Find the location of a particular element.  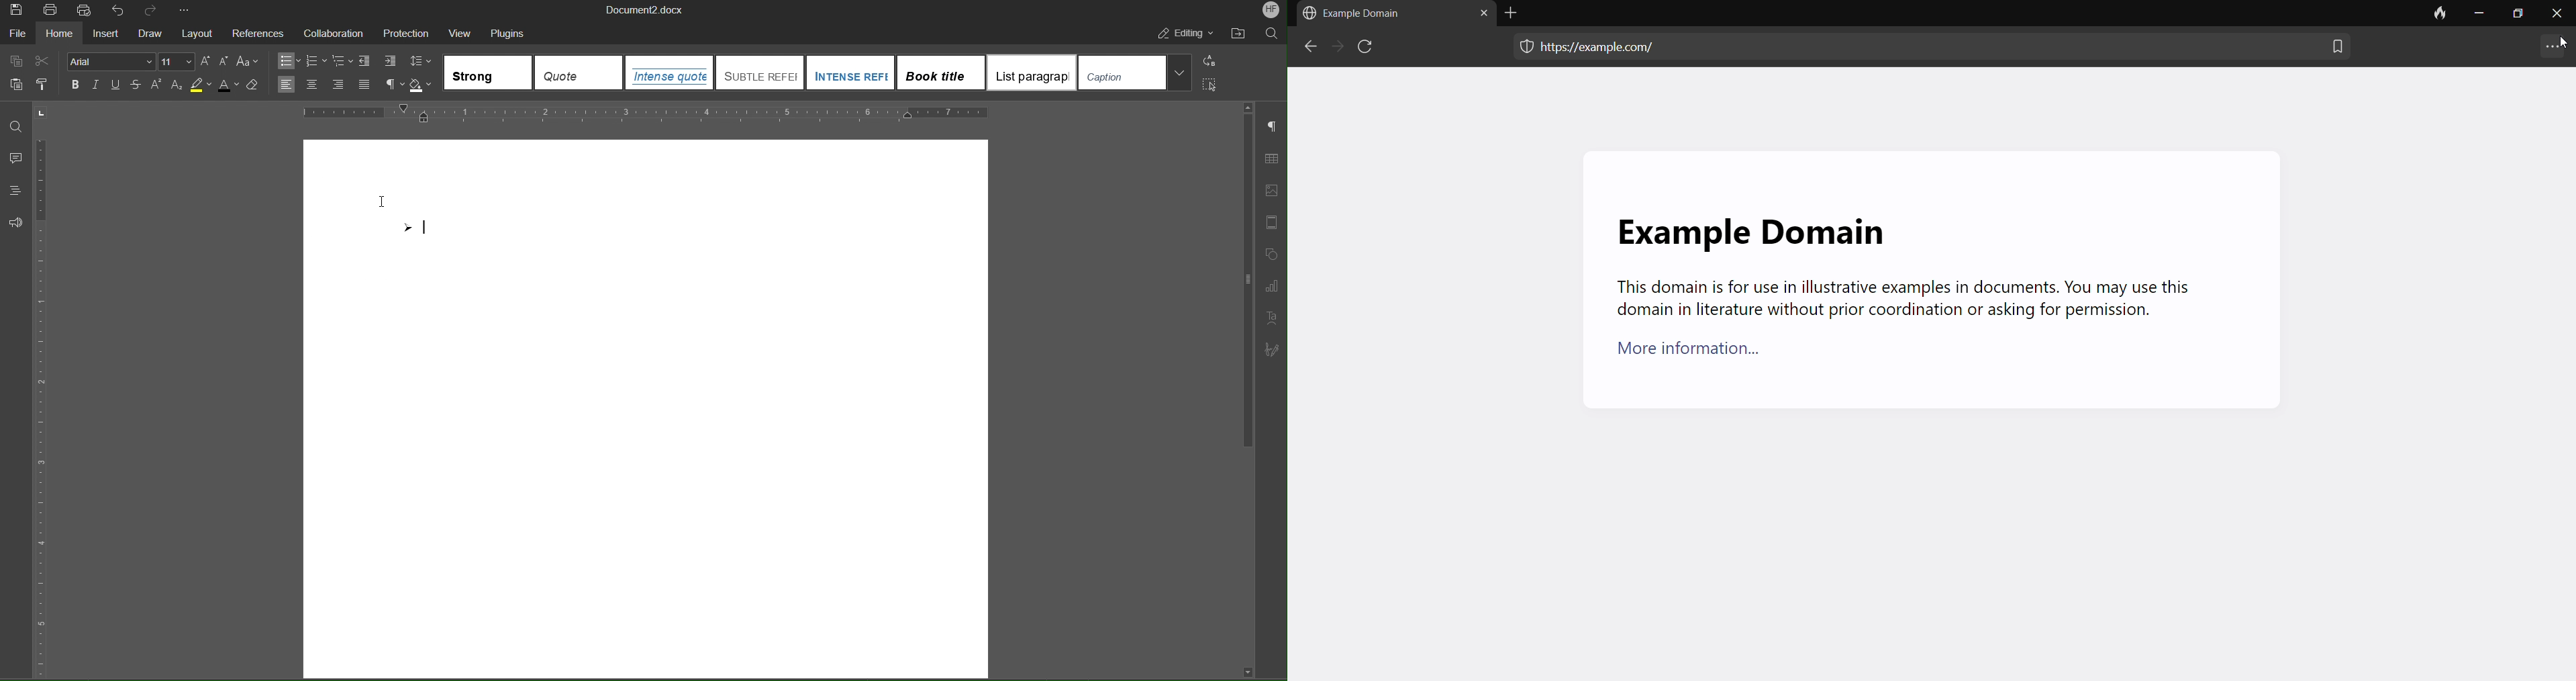

Document Title is located at coordinates (646, 9).